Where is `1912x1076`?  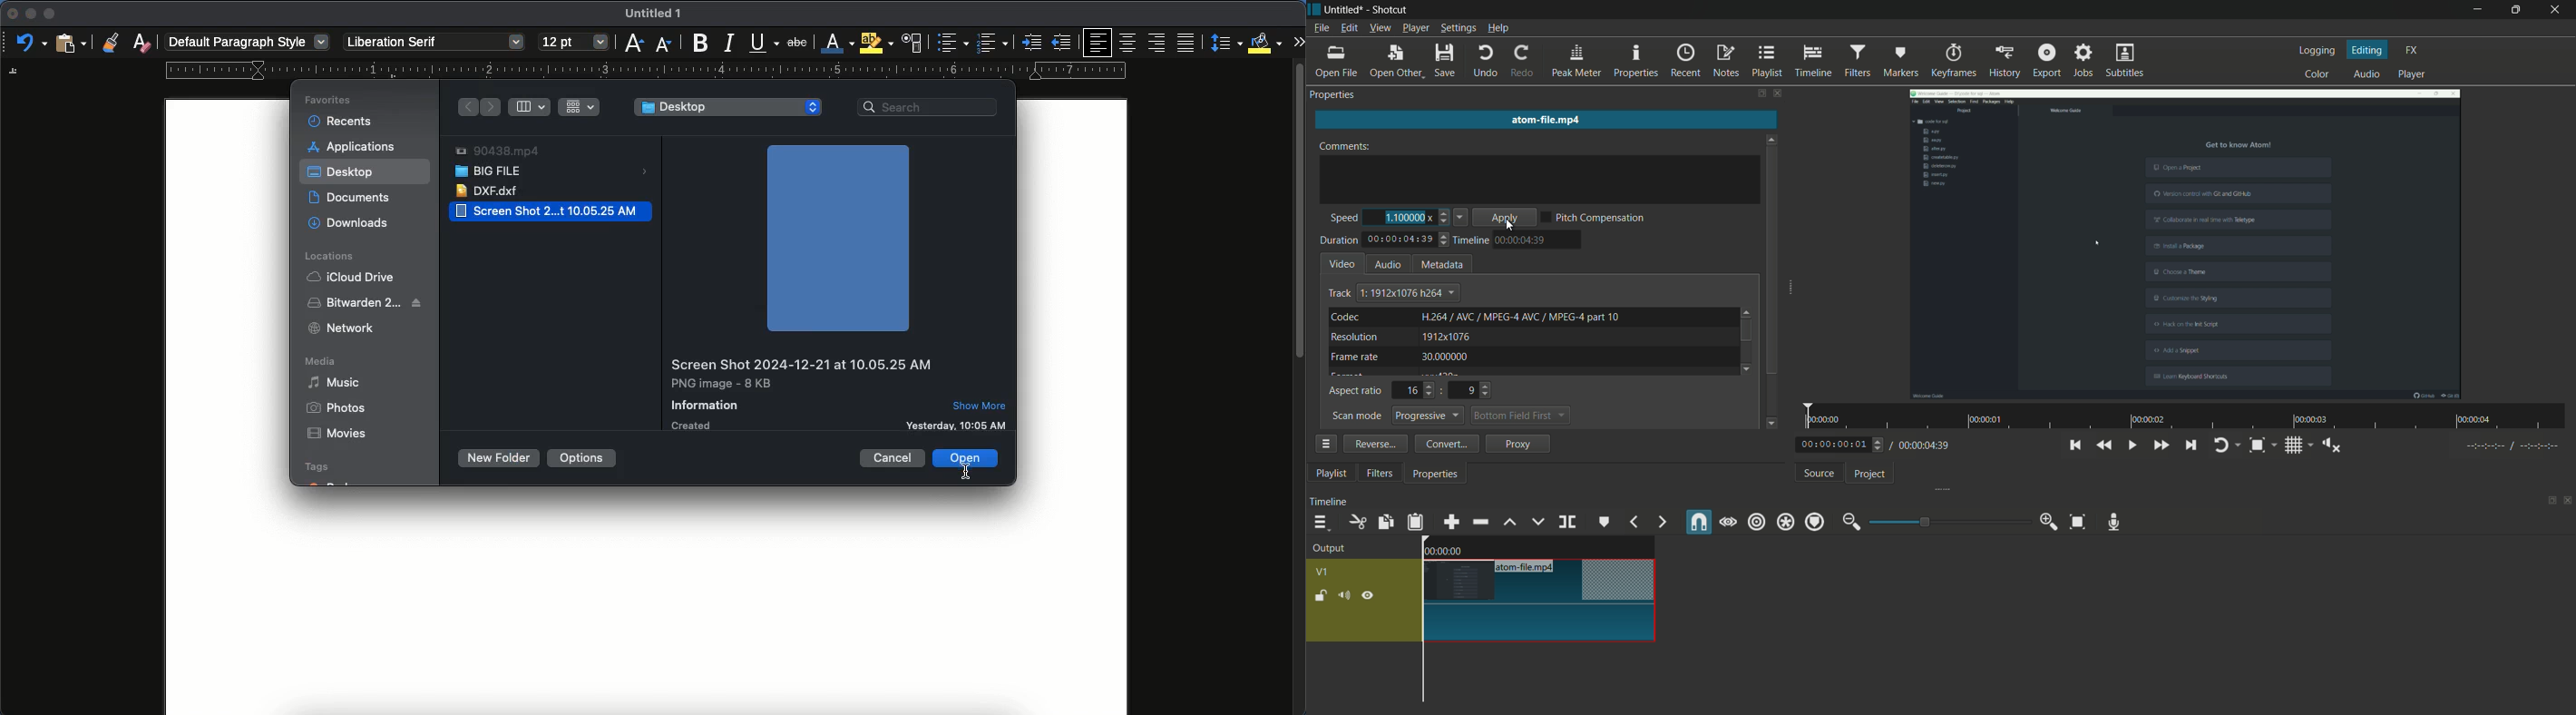 1912x1076 is located at coordinates (1446, 338).